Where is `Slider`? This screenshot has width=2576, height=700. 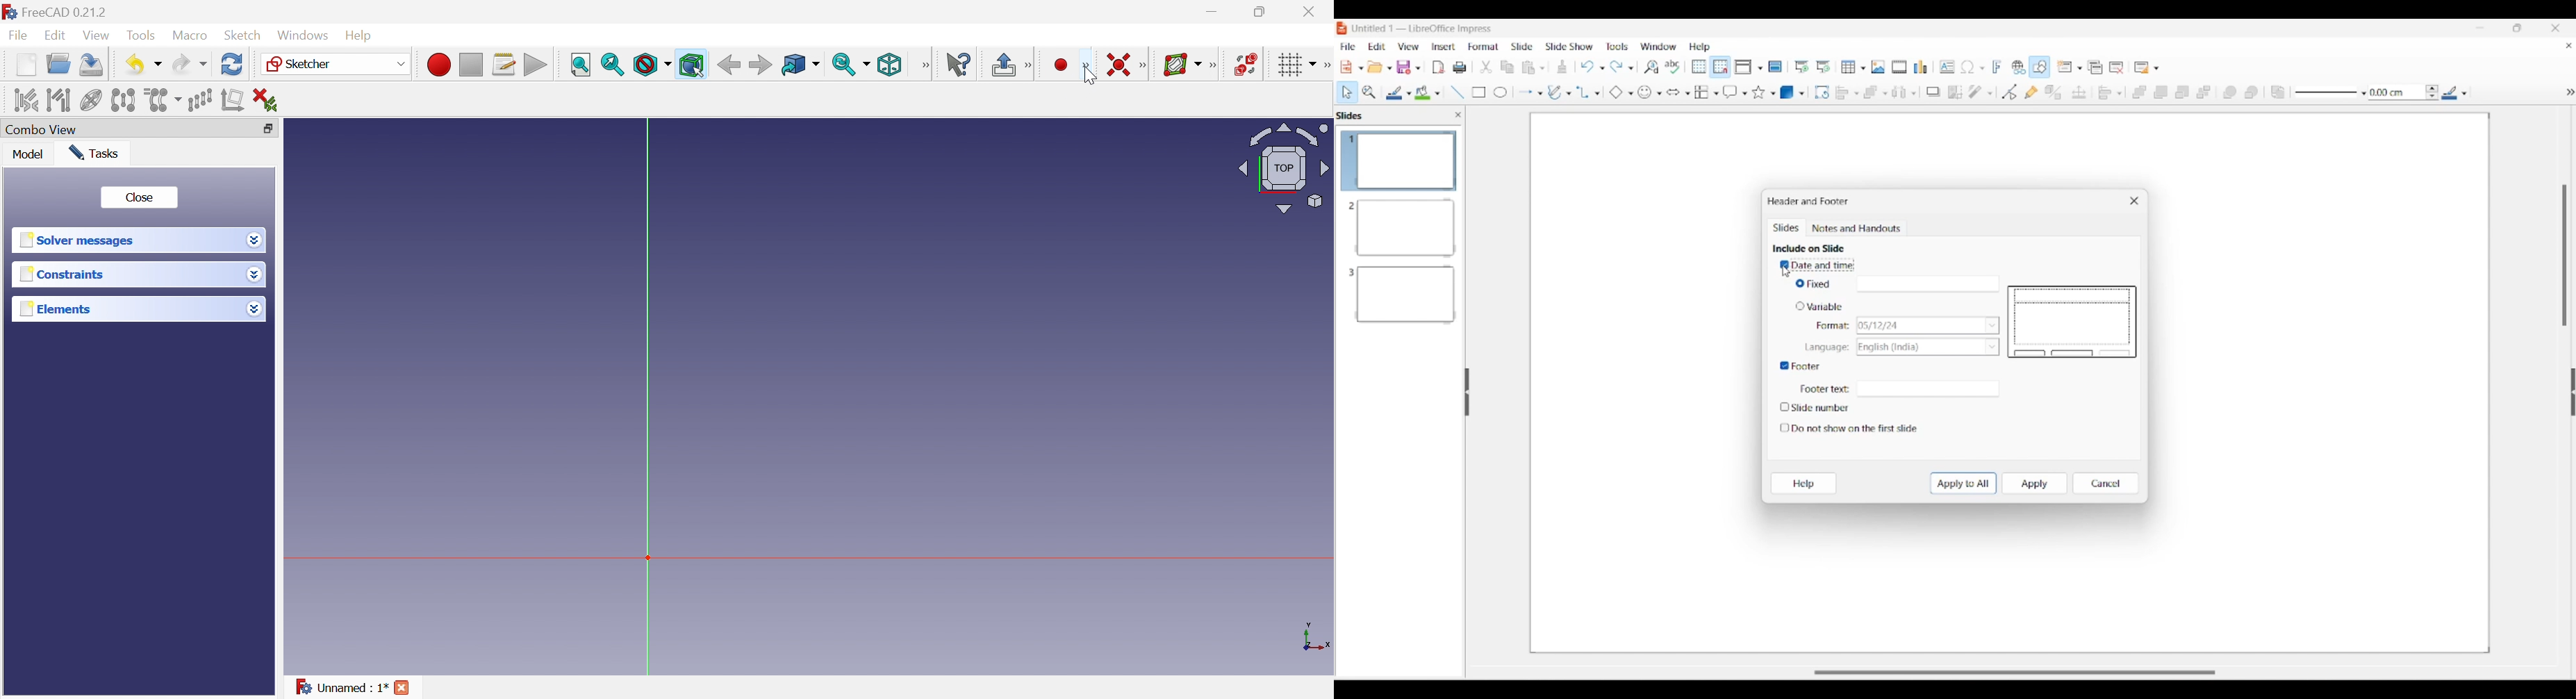 Slider is located at coordinates (2004, 672).